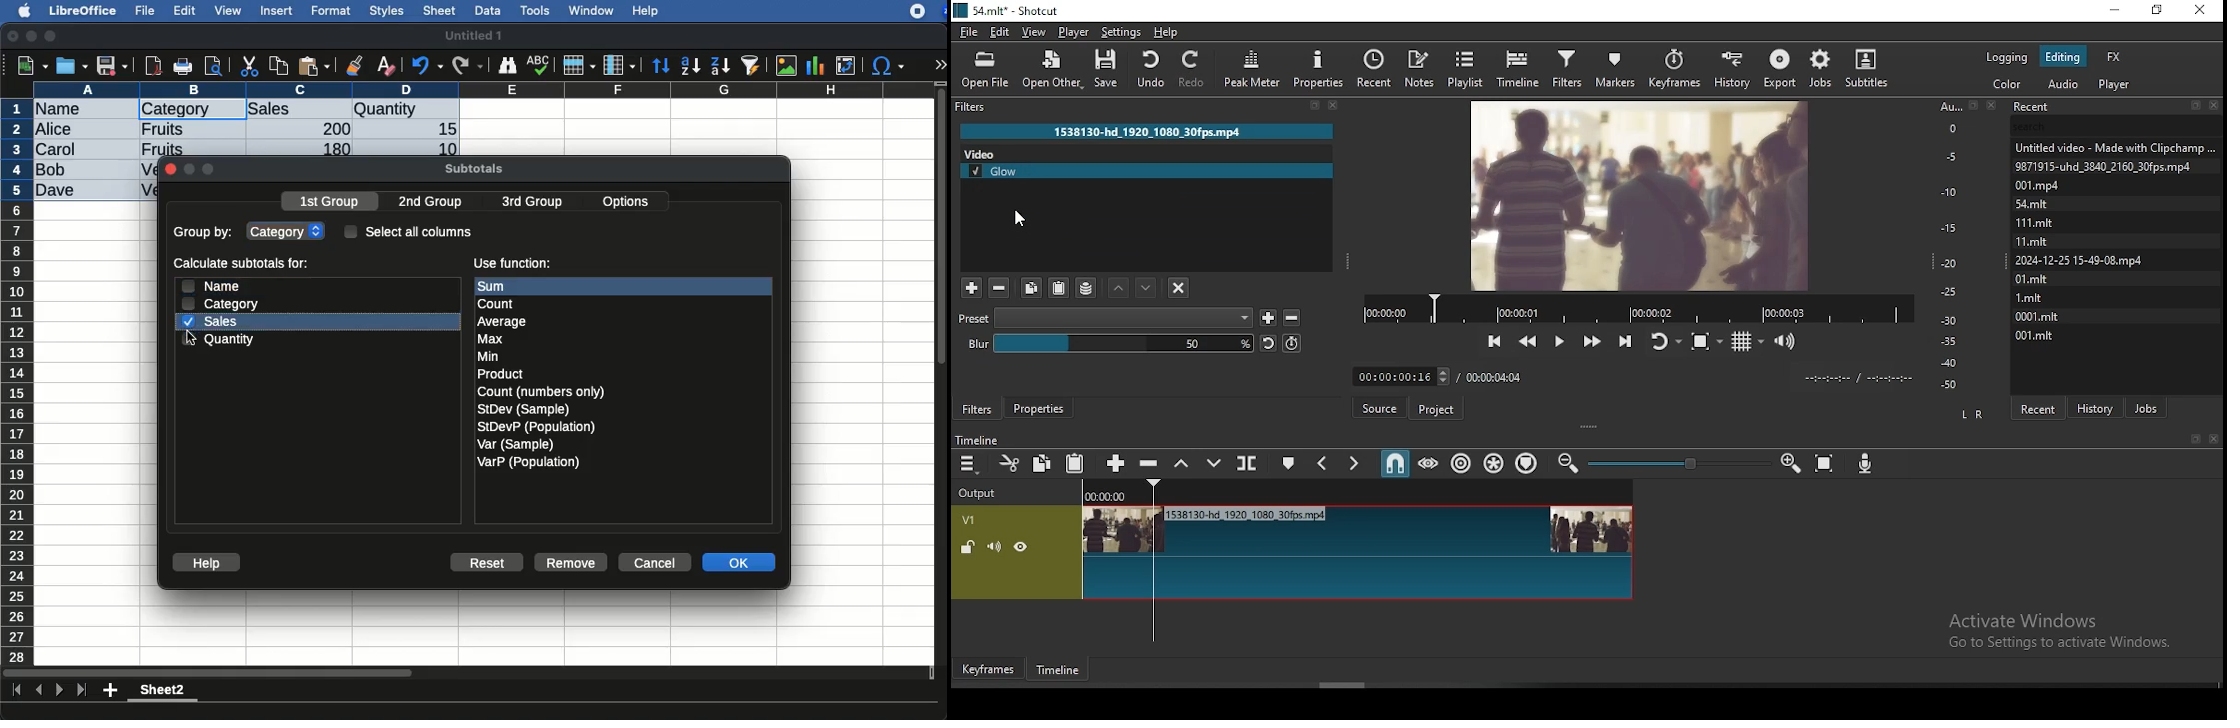 The image size is (2240, 728). Describe the element at coordinates (2033, 297) in the screenshot. I see `1.mlt` at that location.